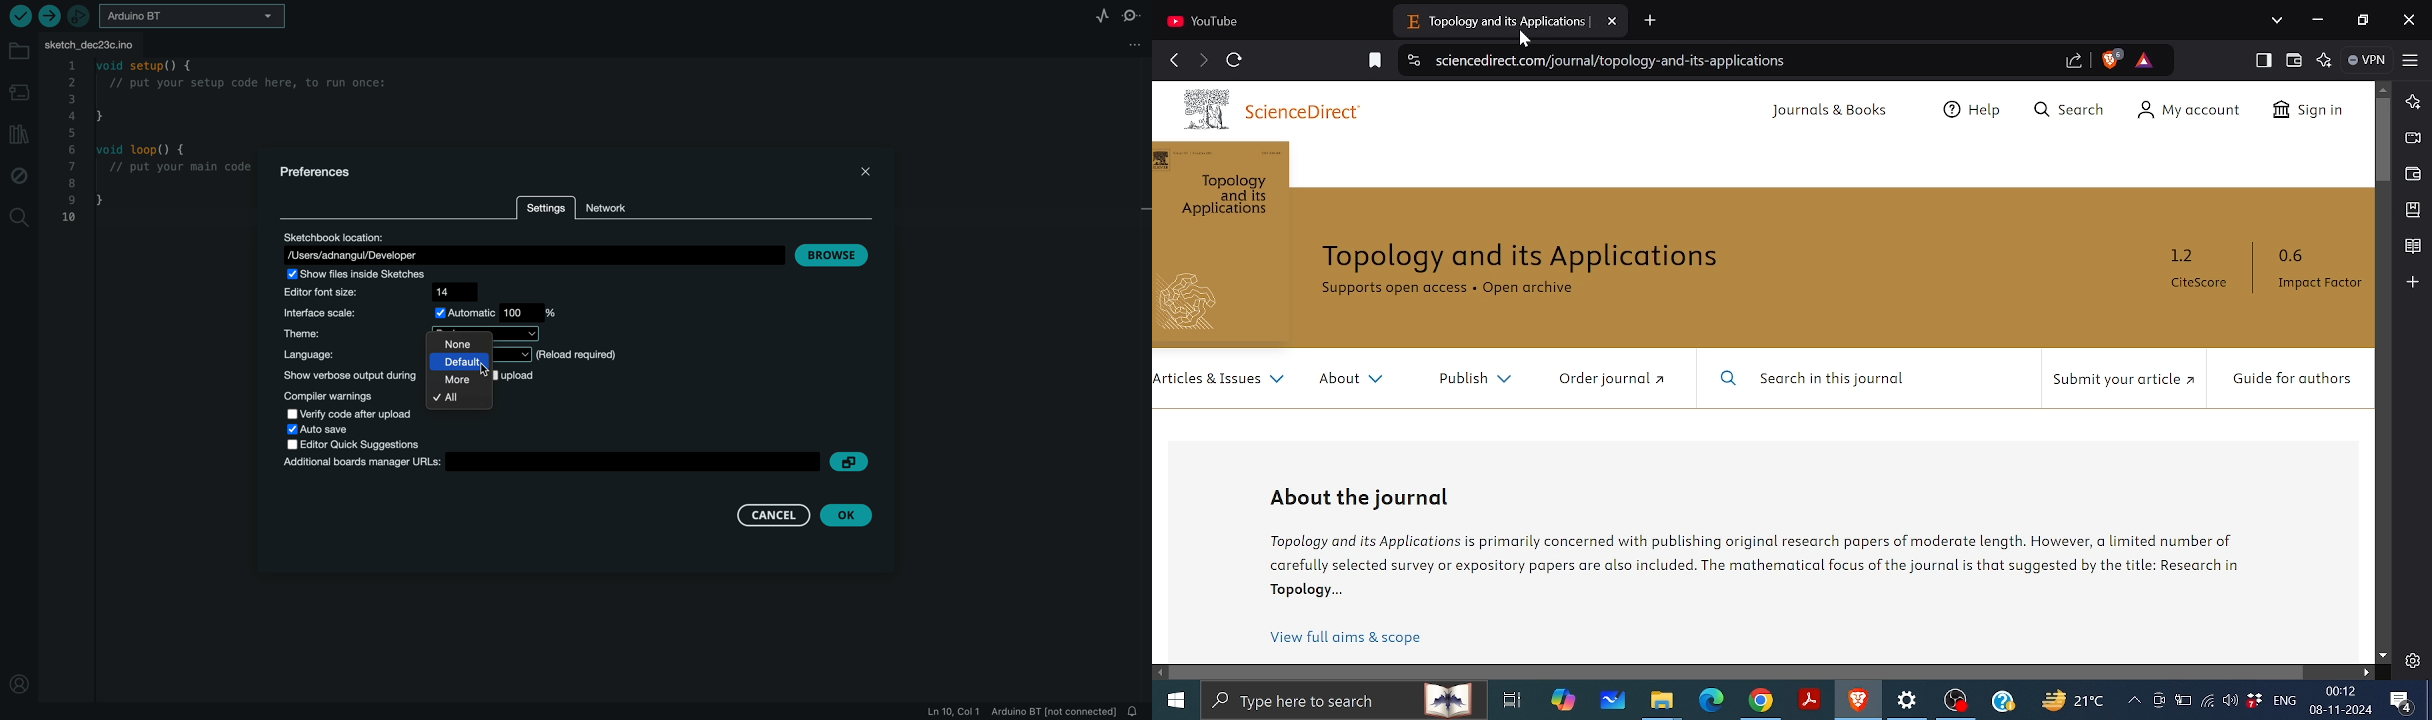 Image resolution: width=2436 pixels, height=728 pixels. I want to click on webpage, so click(1763, 372).